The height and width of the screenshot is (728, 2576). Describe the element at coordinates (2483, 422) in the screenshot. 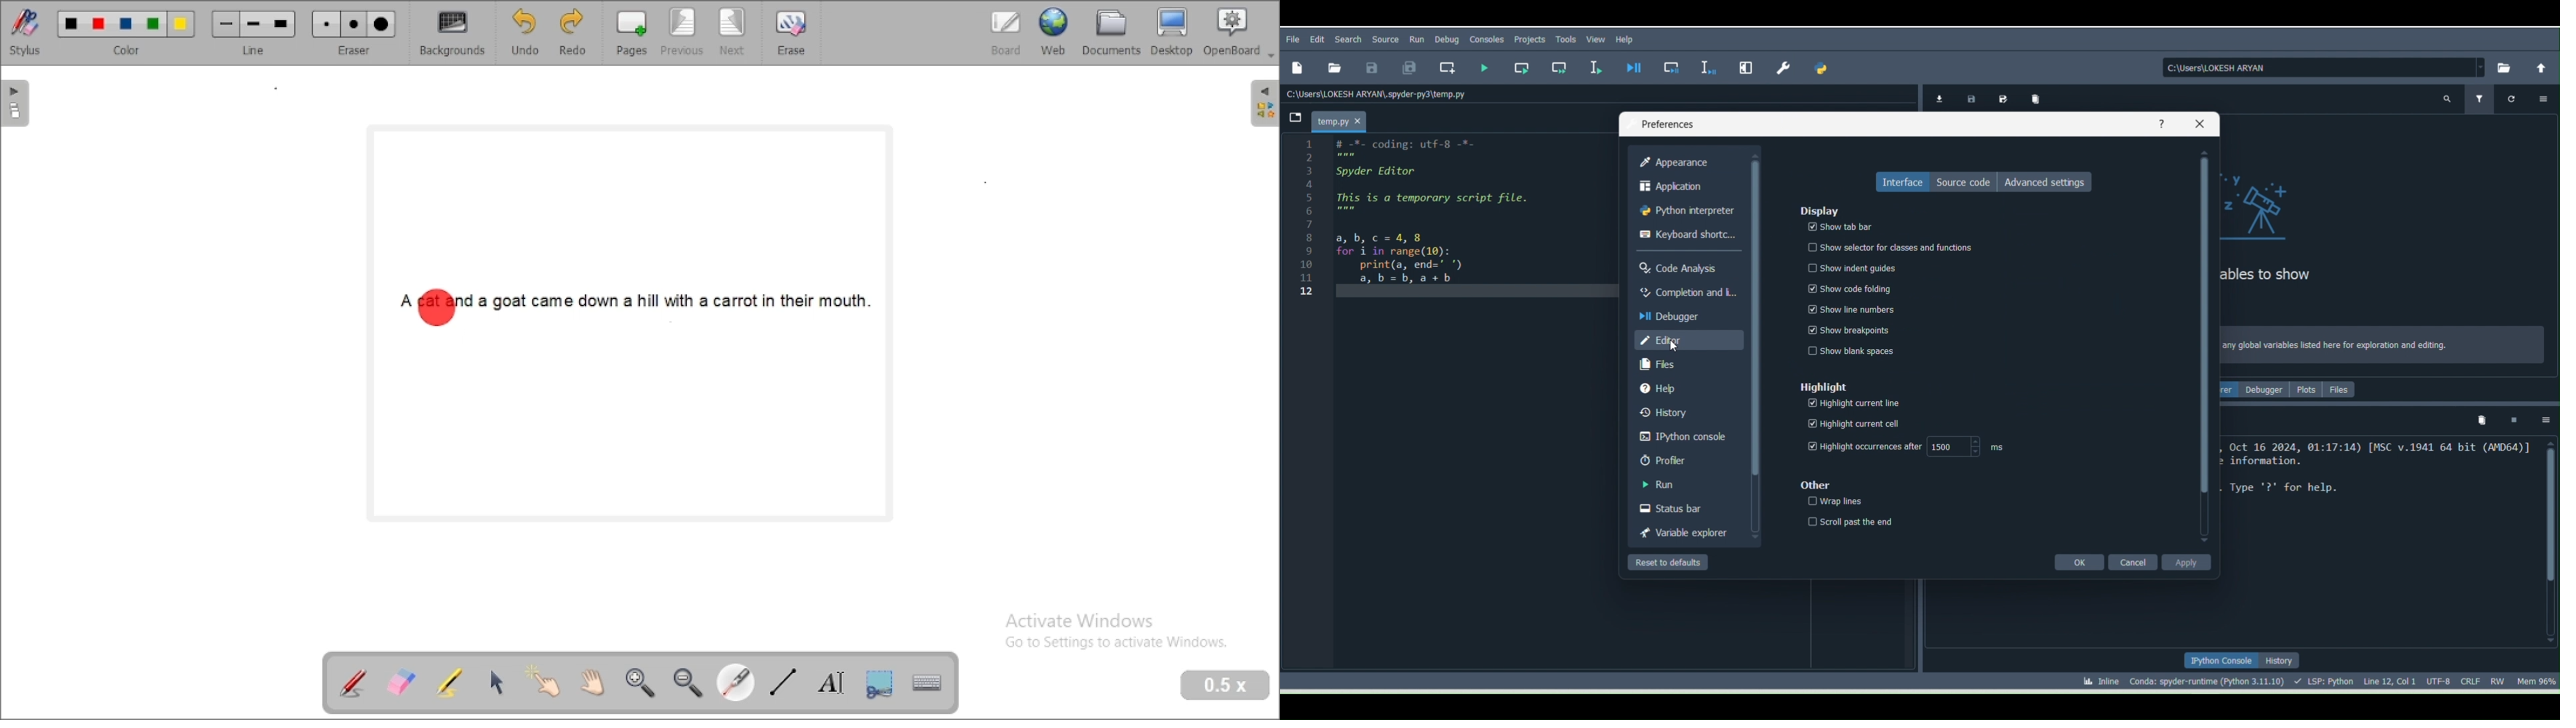

I see `Remove all variables from namespace` at that location.